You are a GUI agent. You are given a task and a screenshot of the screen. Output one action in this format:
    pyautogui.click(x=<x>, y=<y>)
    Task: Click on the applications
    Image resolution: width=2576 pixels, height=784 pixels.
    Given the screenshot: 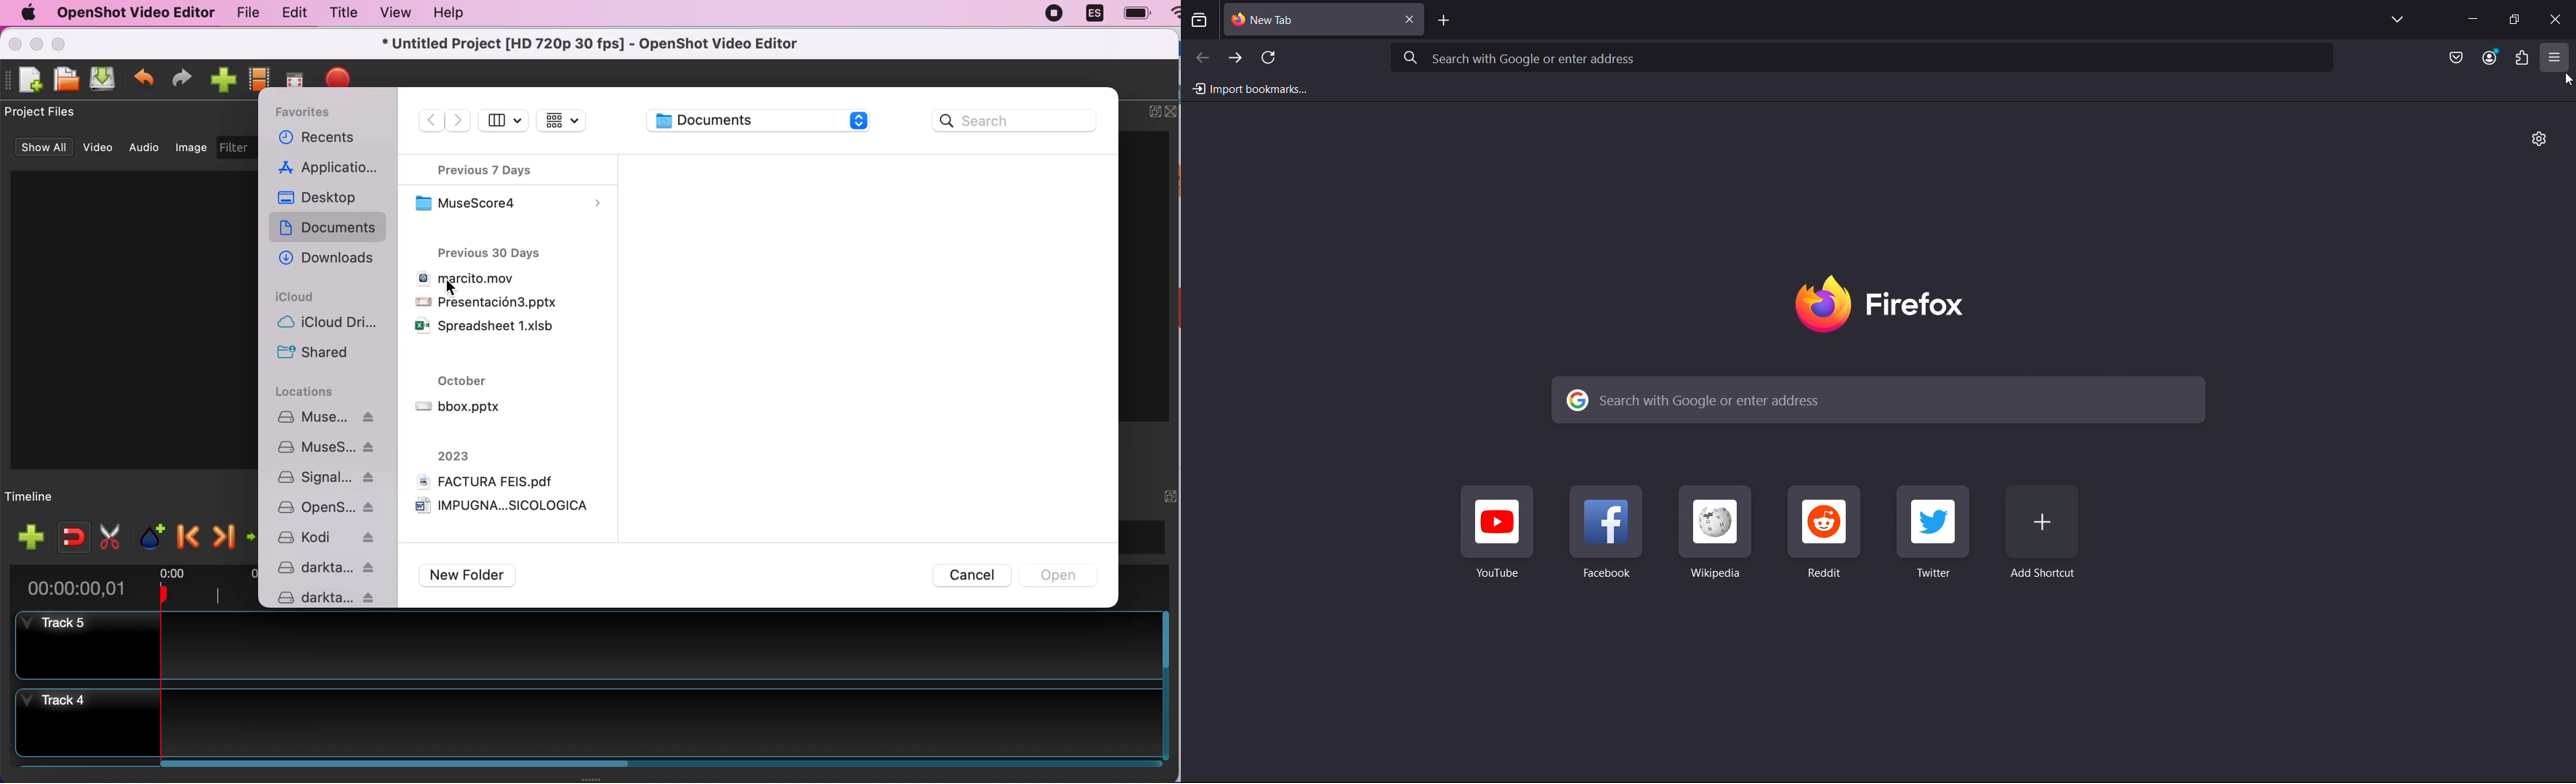 What is the action you would take?
    pyautogui.click(x=331, y=168)
    